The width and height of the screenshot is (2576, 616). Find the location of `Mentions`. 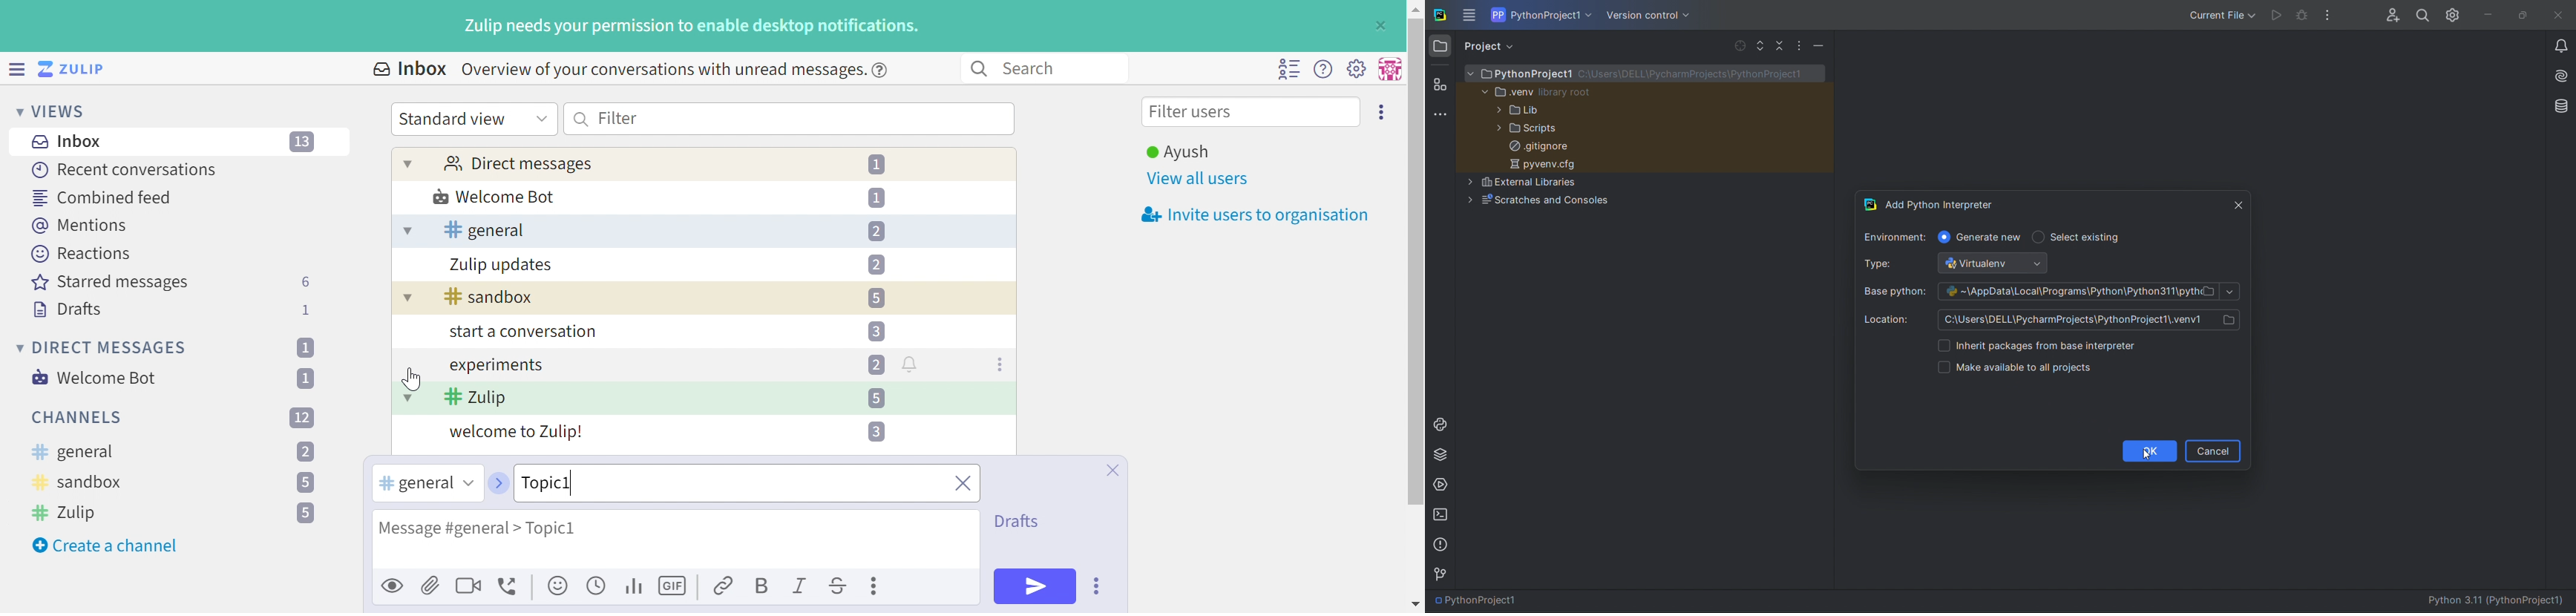

Mentions is located at coordinates (82, 226).